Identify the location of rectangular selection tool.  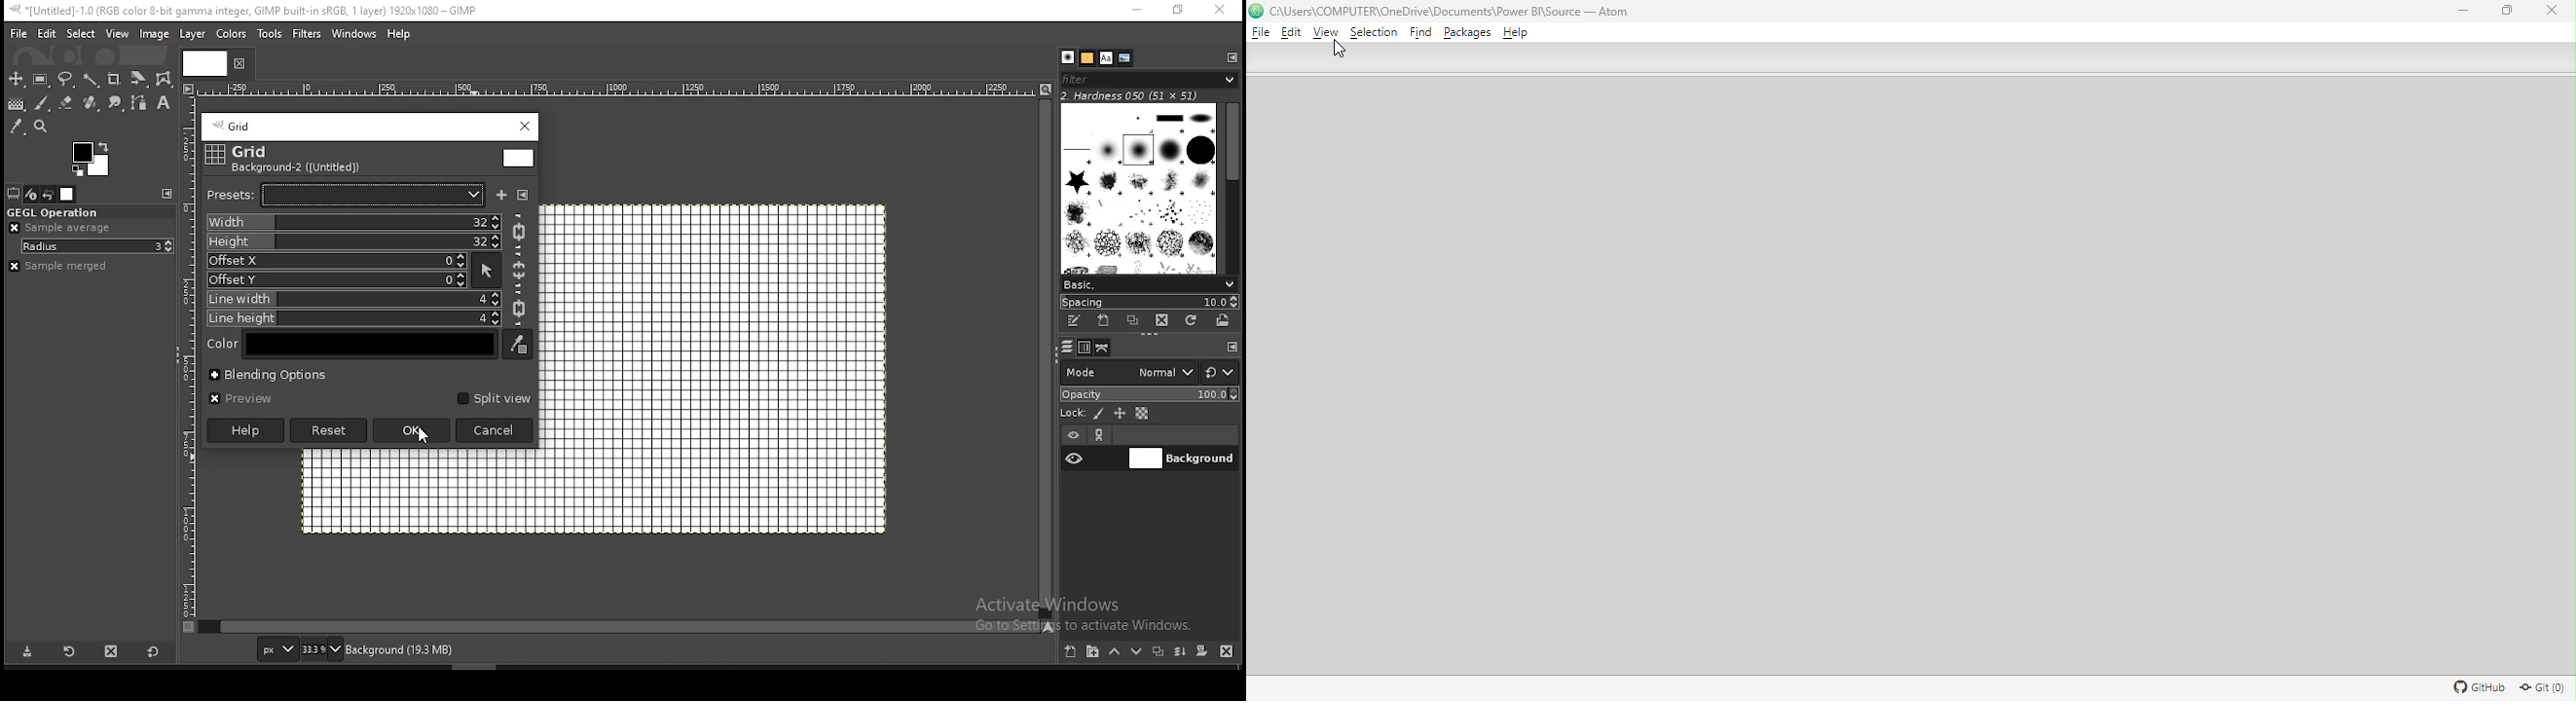
(42, 80).